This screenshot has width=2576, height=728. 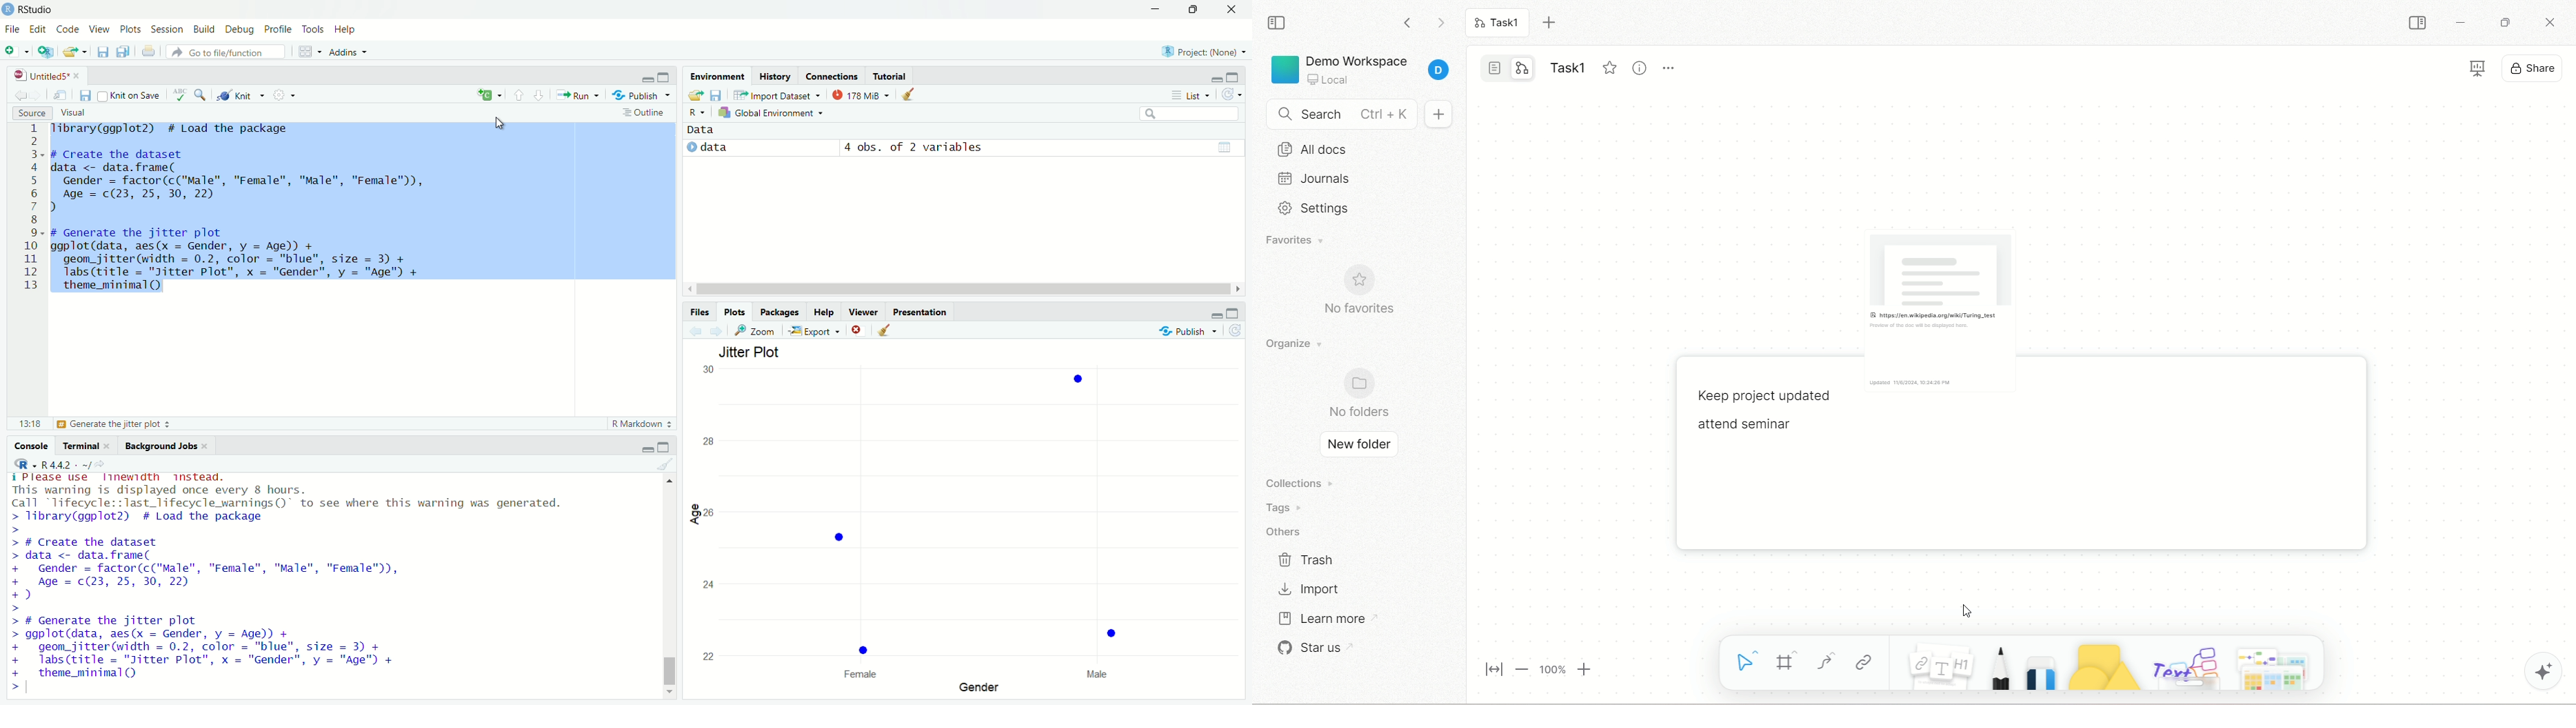 I want to click on connections, so click(x=833, y=75).